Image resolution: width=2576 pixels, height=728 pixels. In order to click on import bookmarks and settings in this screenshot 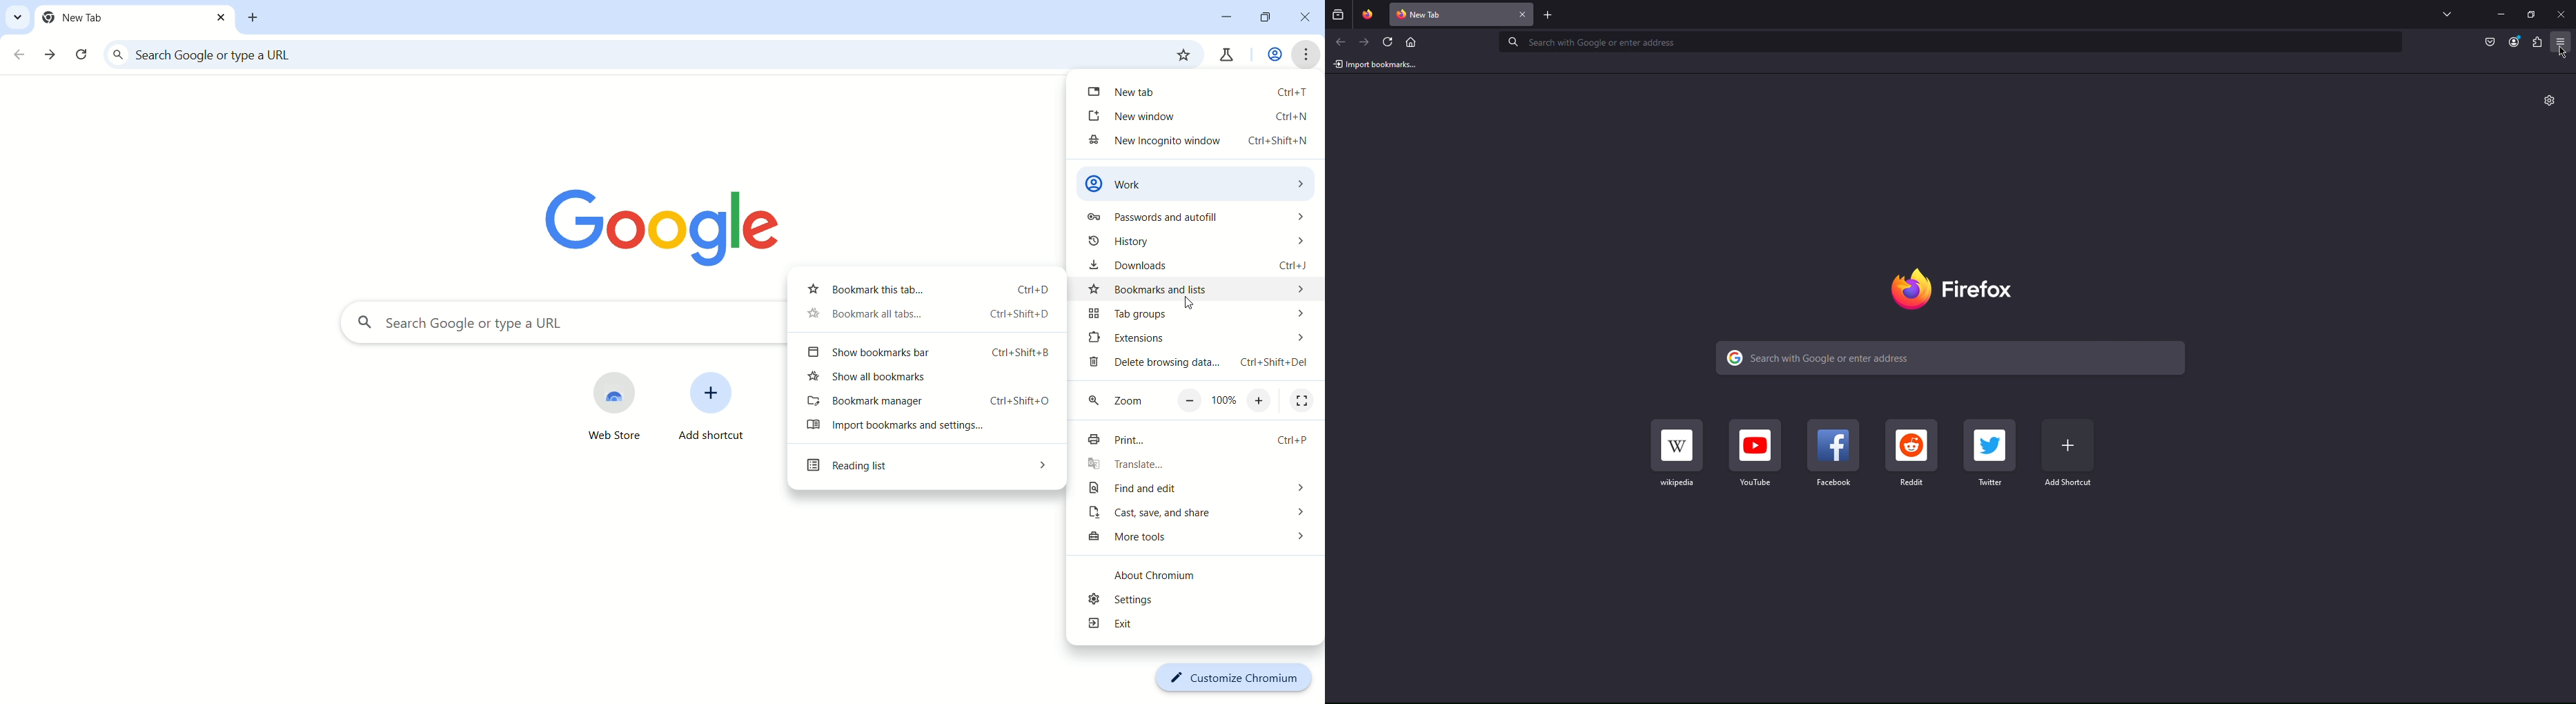, I will do `click(925, 429)`.